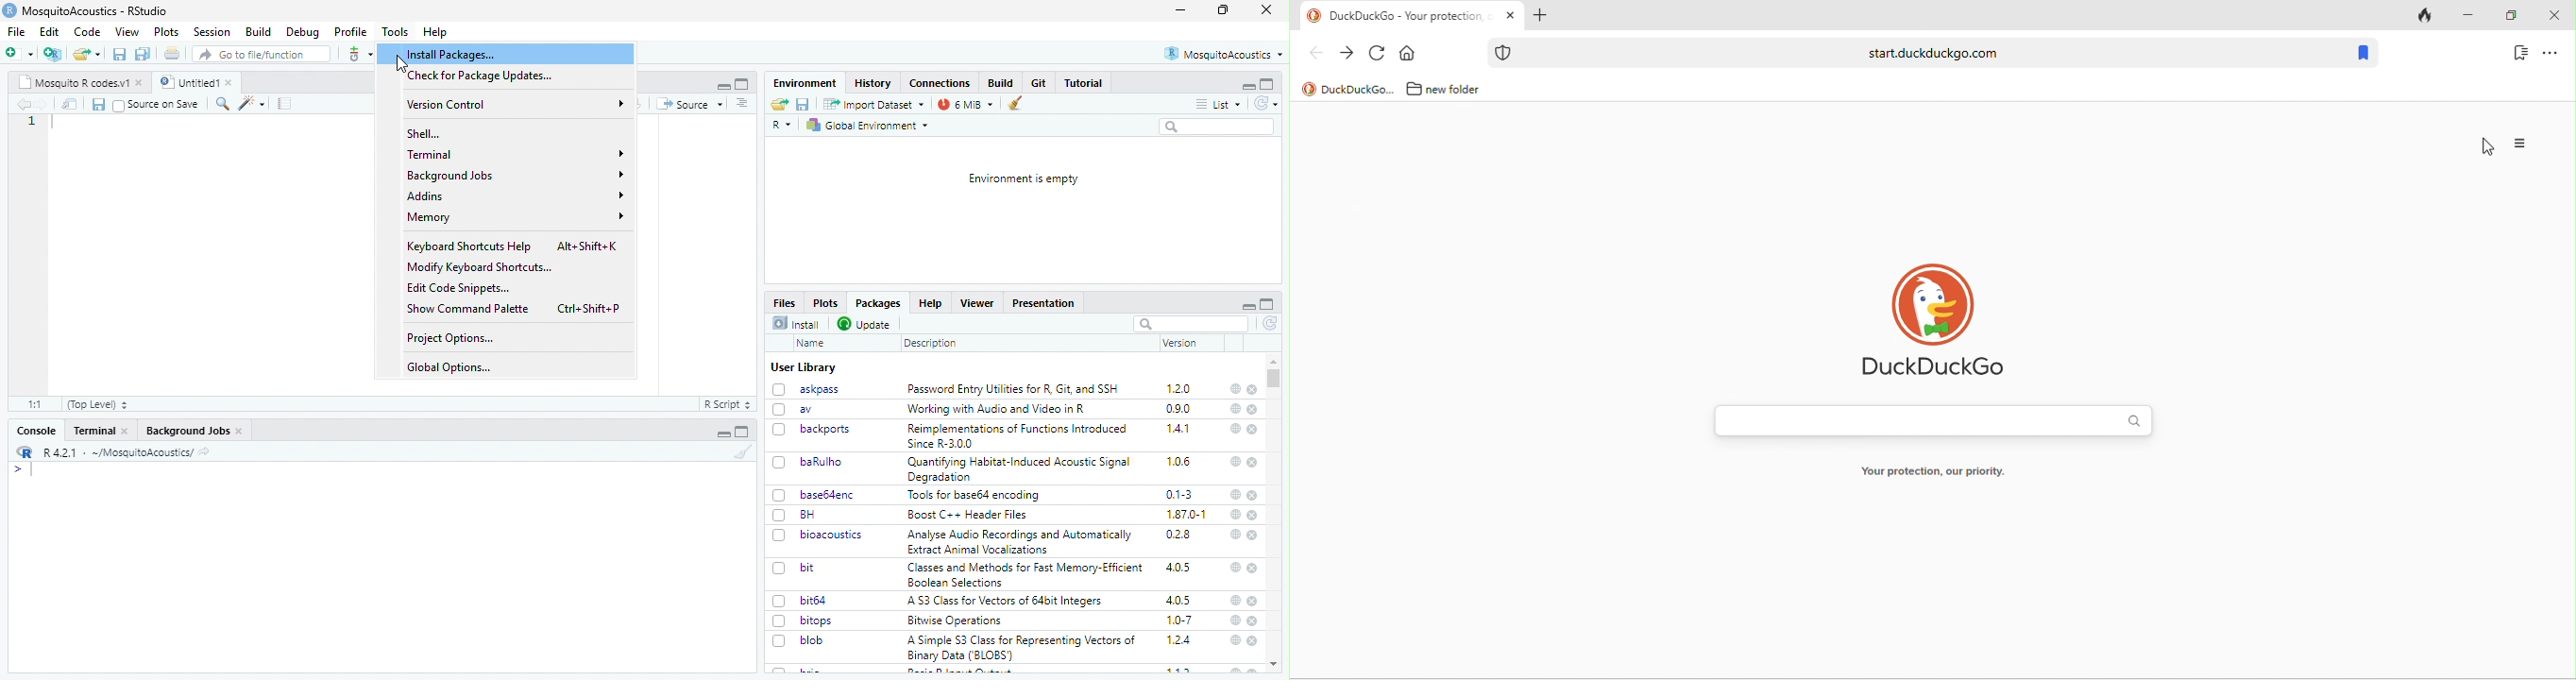  I want to click on cursor, so click(405, 64).